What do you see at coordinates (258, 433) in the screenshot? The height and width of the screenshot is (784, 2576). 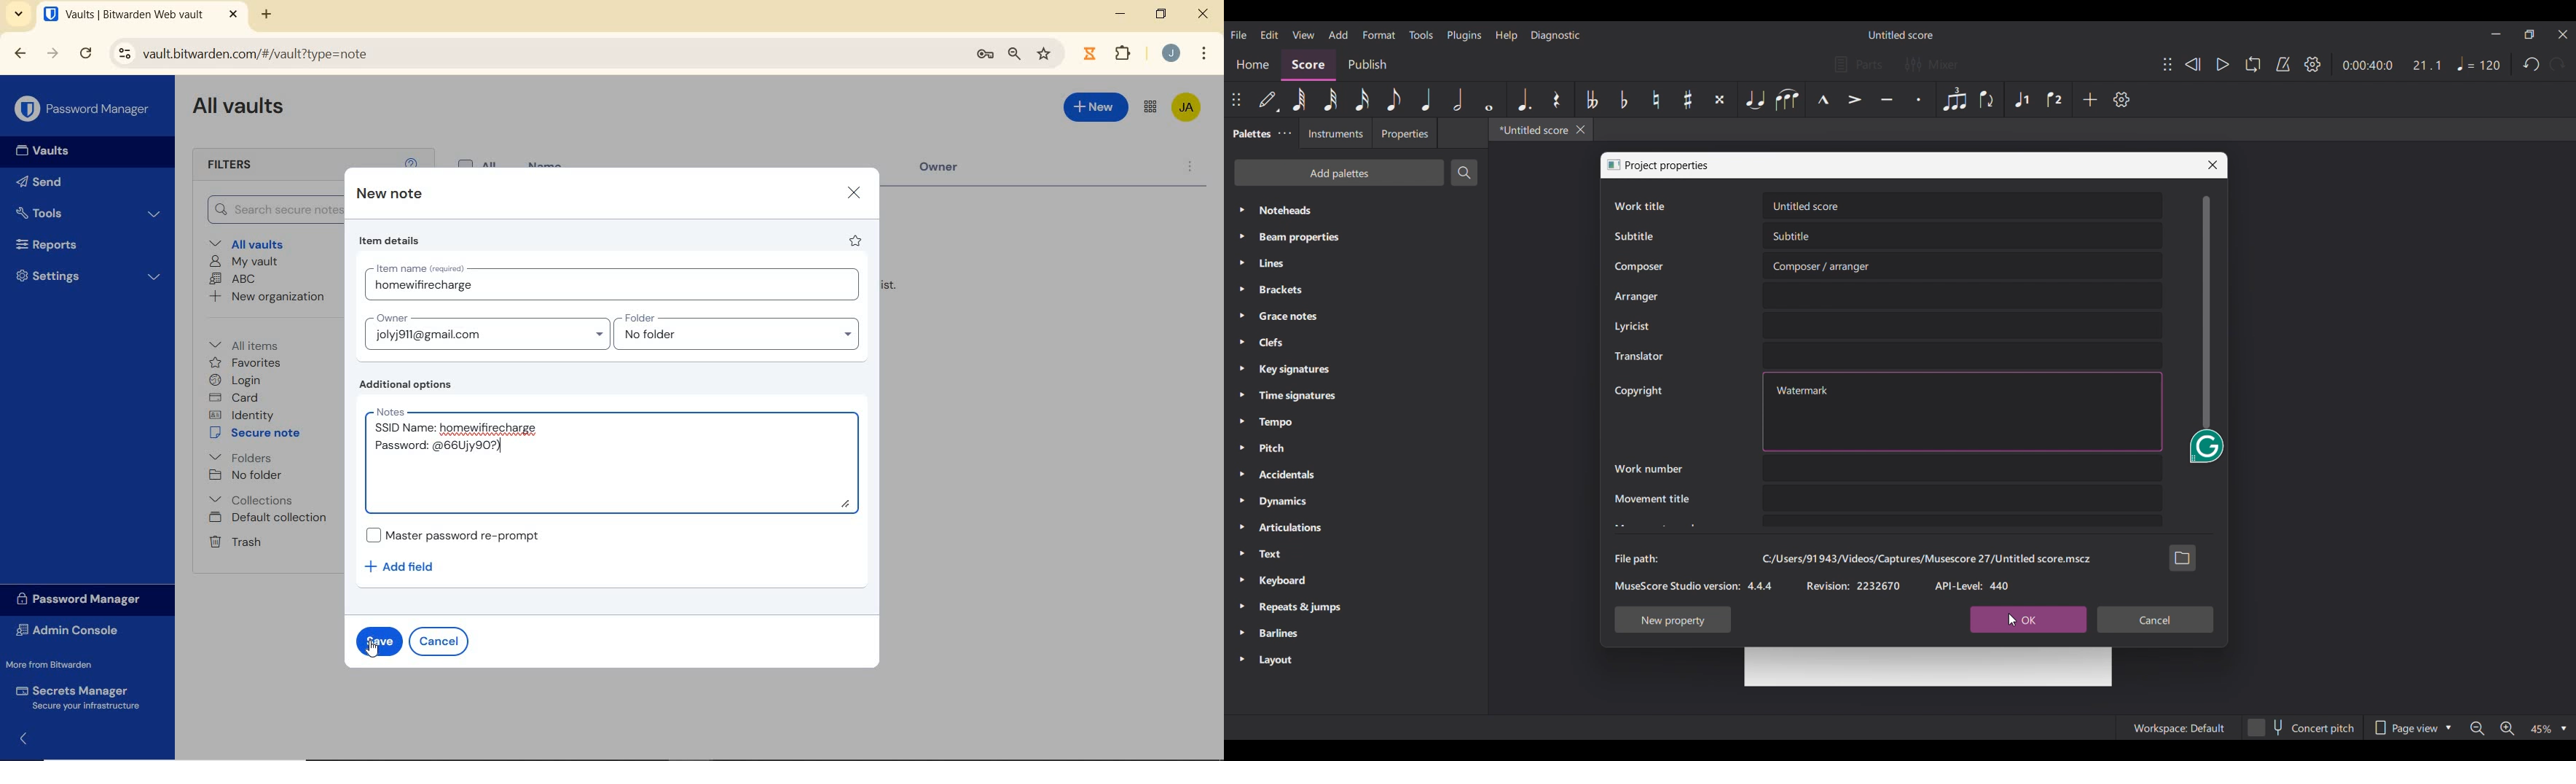 I see `secure note` at bounding box center [258, 433].